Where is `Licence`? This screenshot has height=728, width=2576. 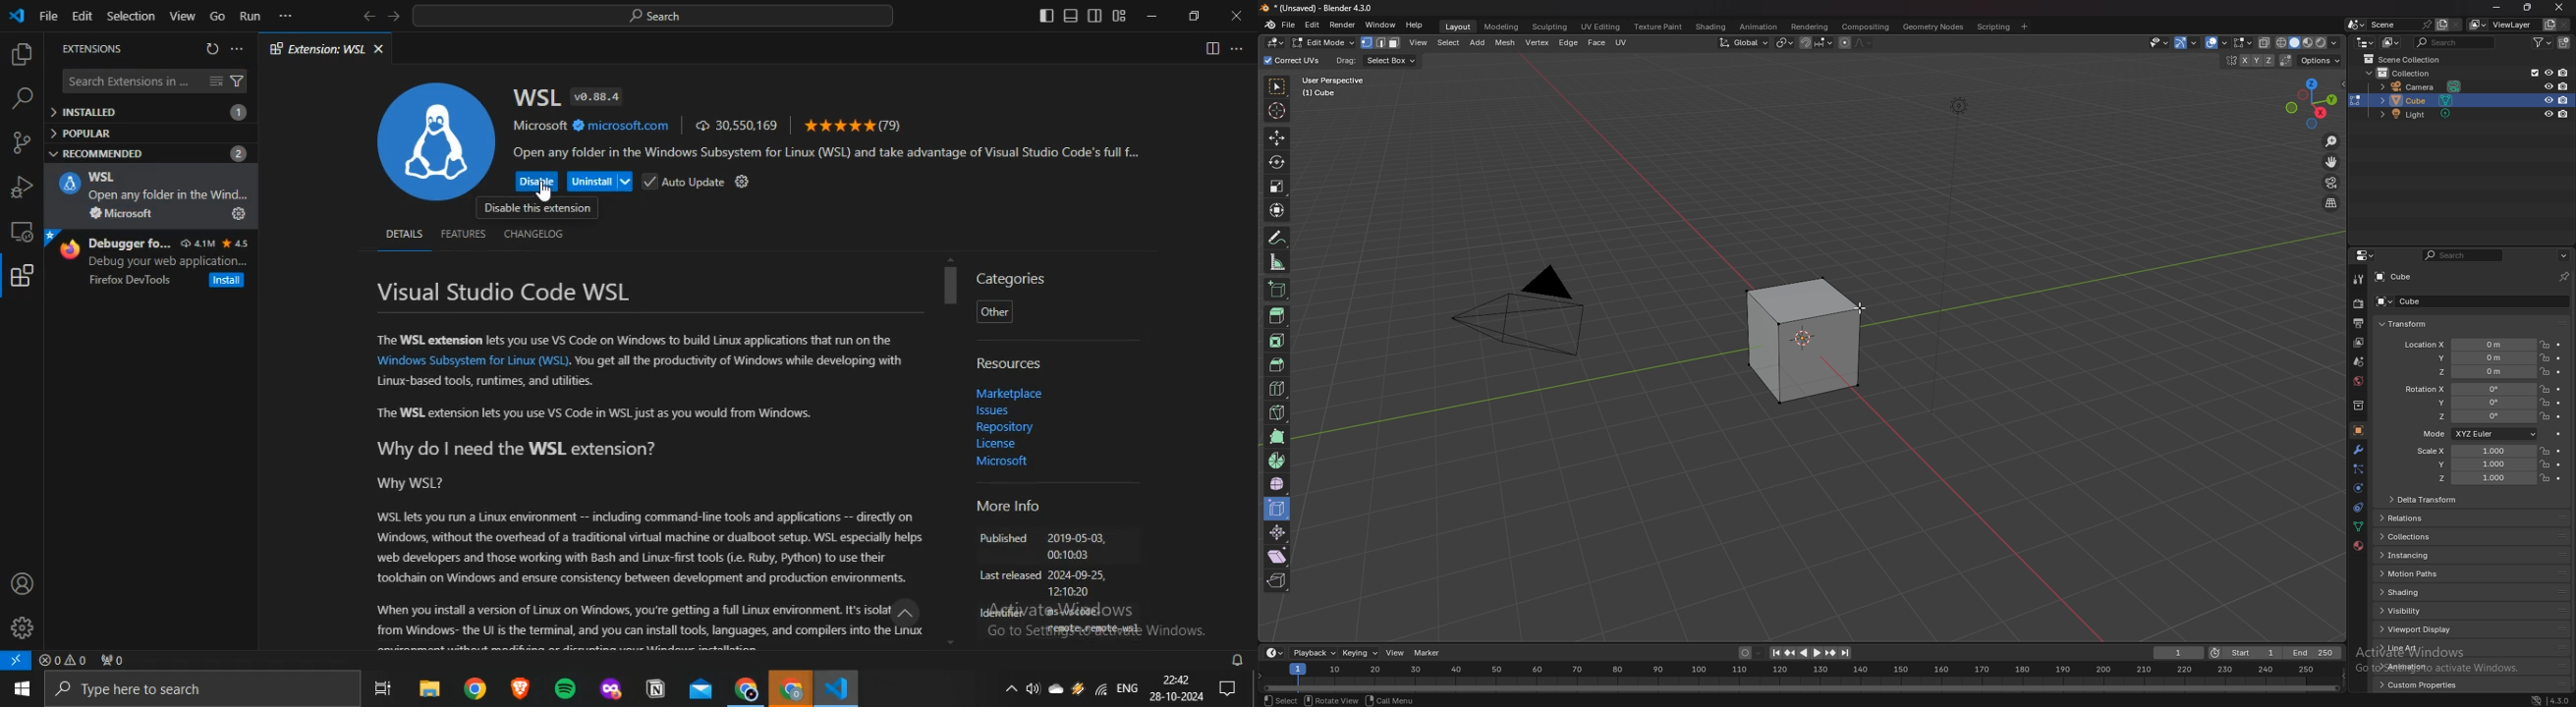 Licence is located at coordinates (995, 445).